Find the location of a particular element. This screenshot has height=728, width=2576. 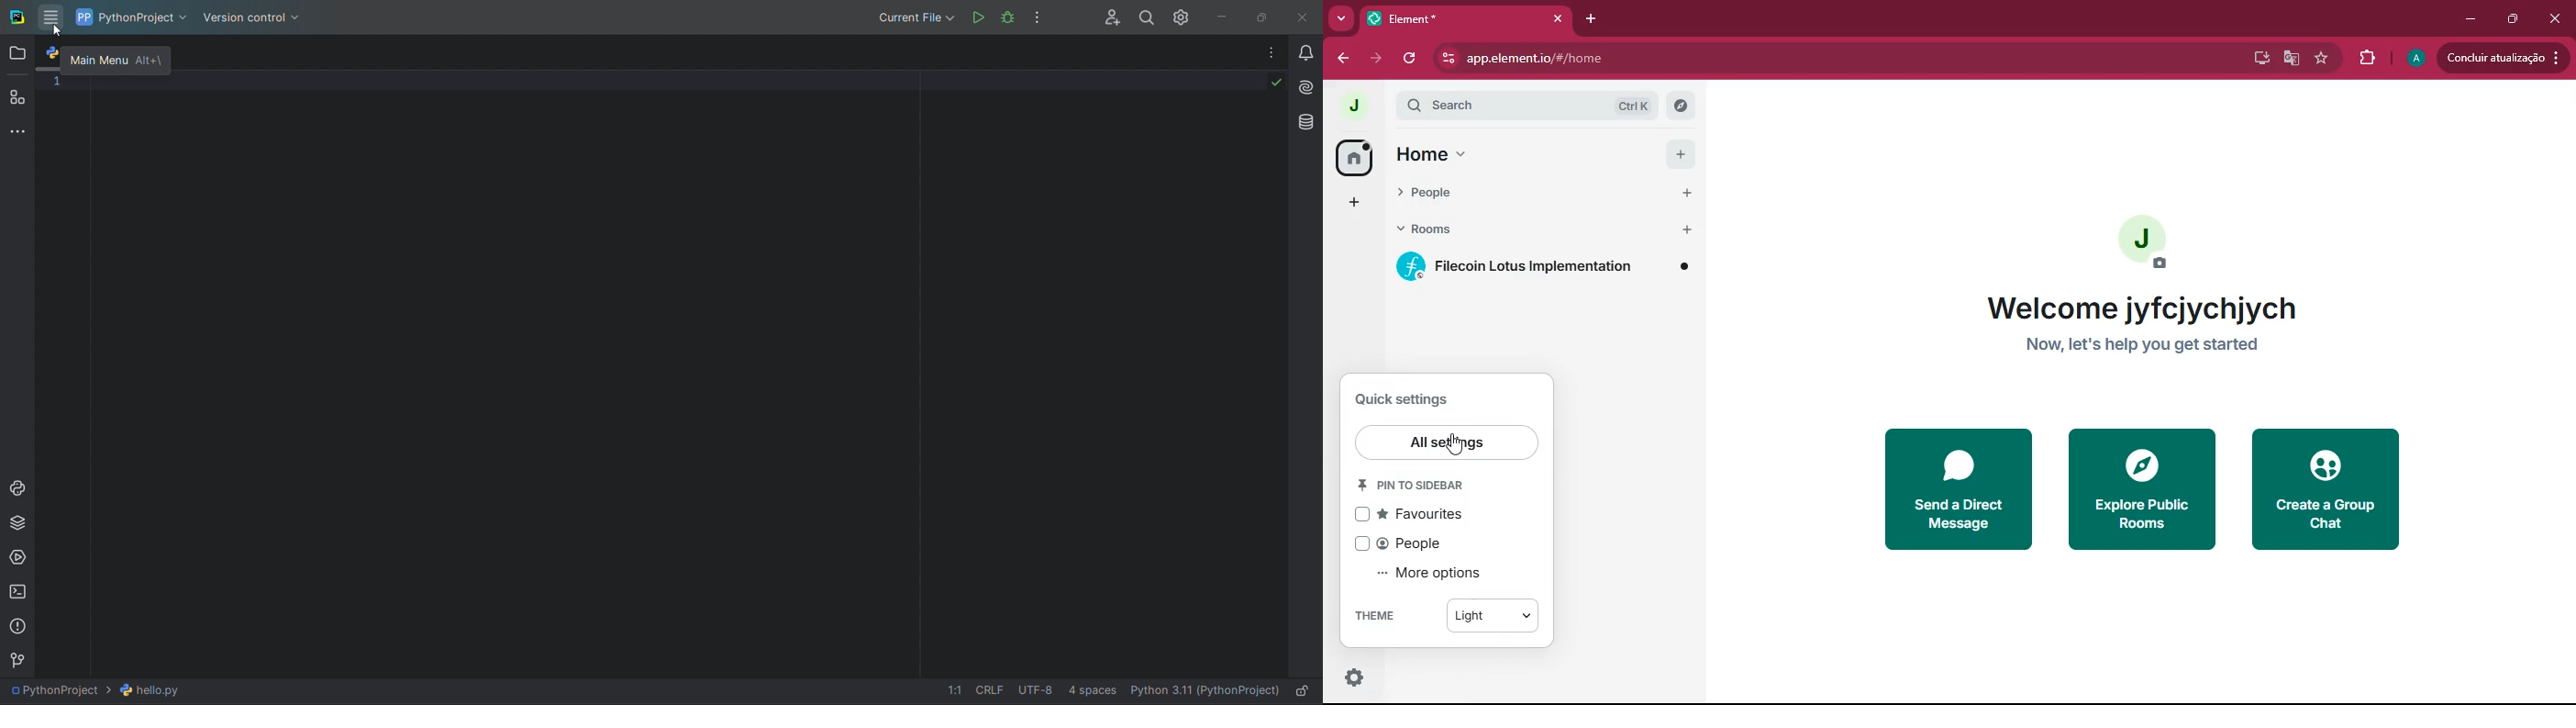

add is located at coordinates (1681, 156).